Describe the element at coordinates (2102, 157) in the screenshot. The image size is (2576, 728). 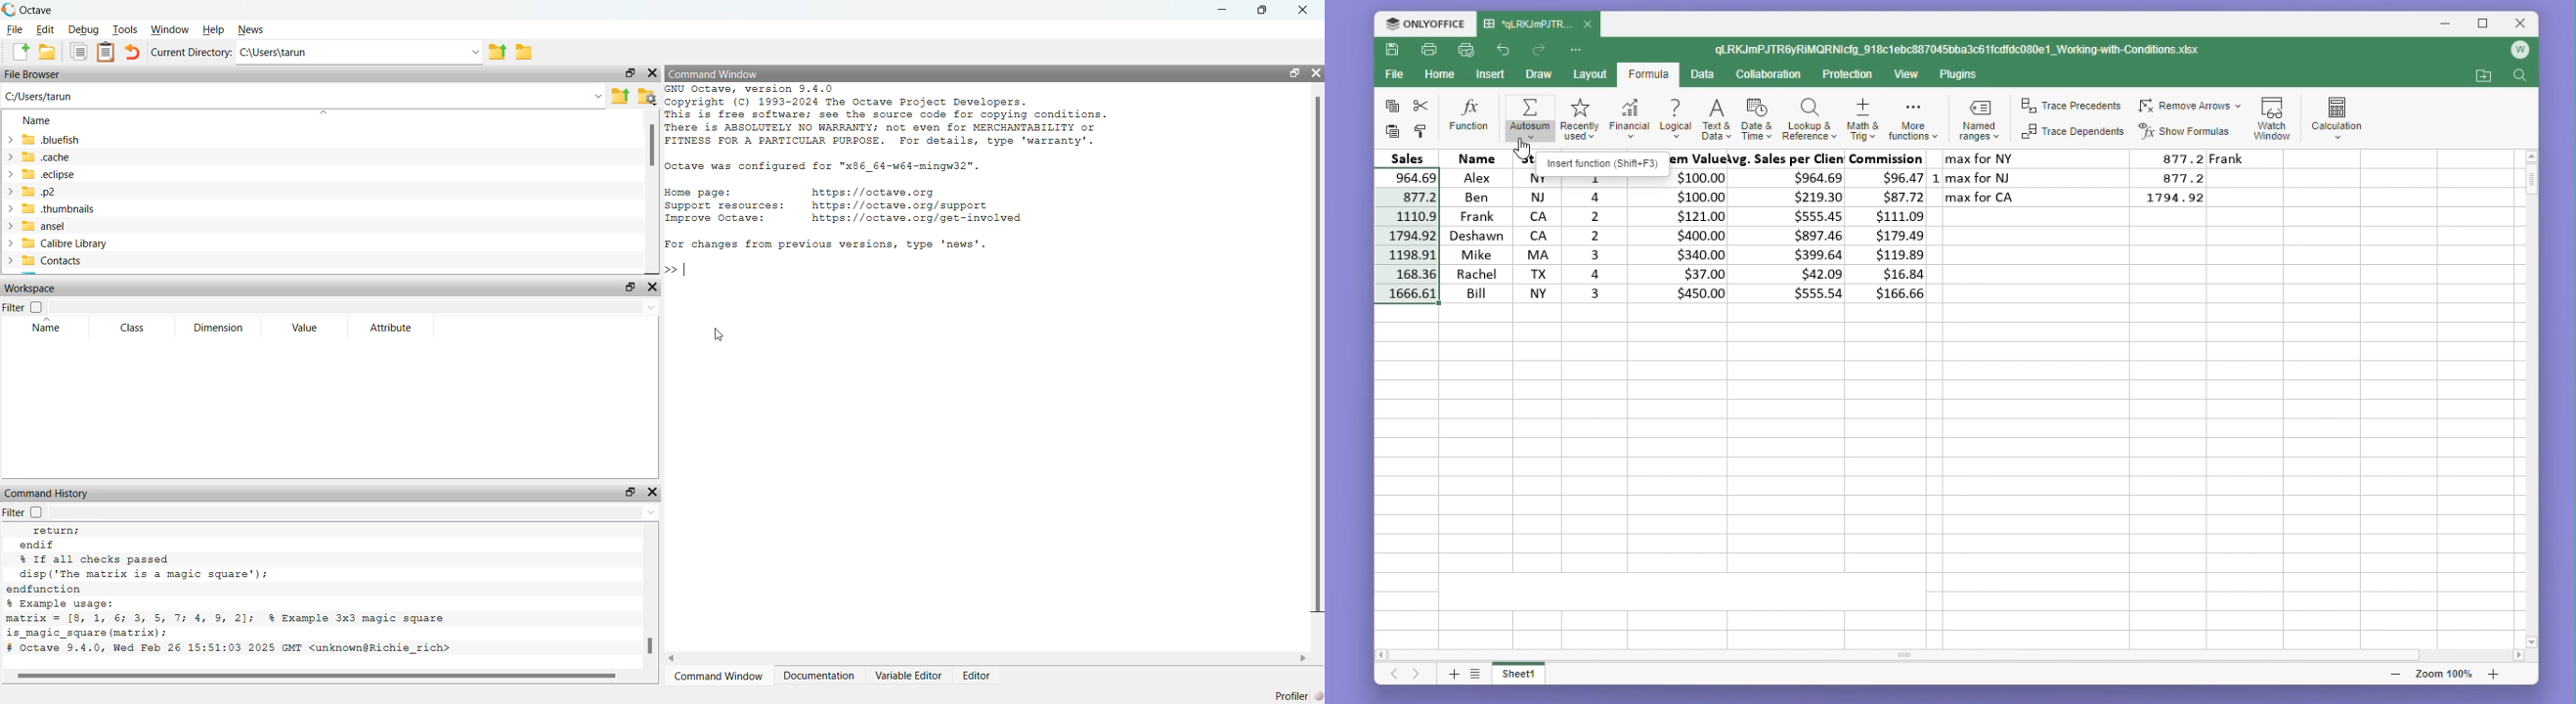
I see `max for NY 877.2 Frank` at that location.